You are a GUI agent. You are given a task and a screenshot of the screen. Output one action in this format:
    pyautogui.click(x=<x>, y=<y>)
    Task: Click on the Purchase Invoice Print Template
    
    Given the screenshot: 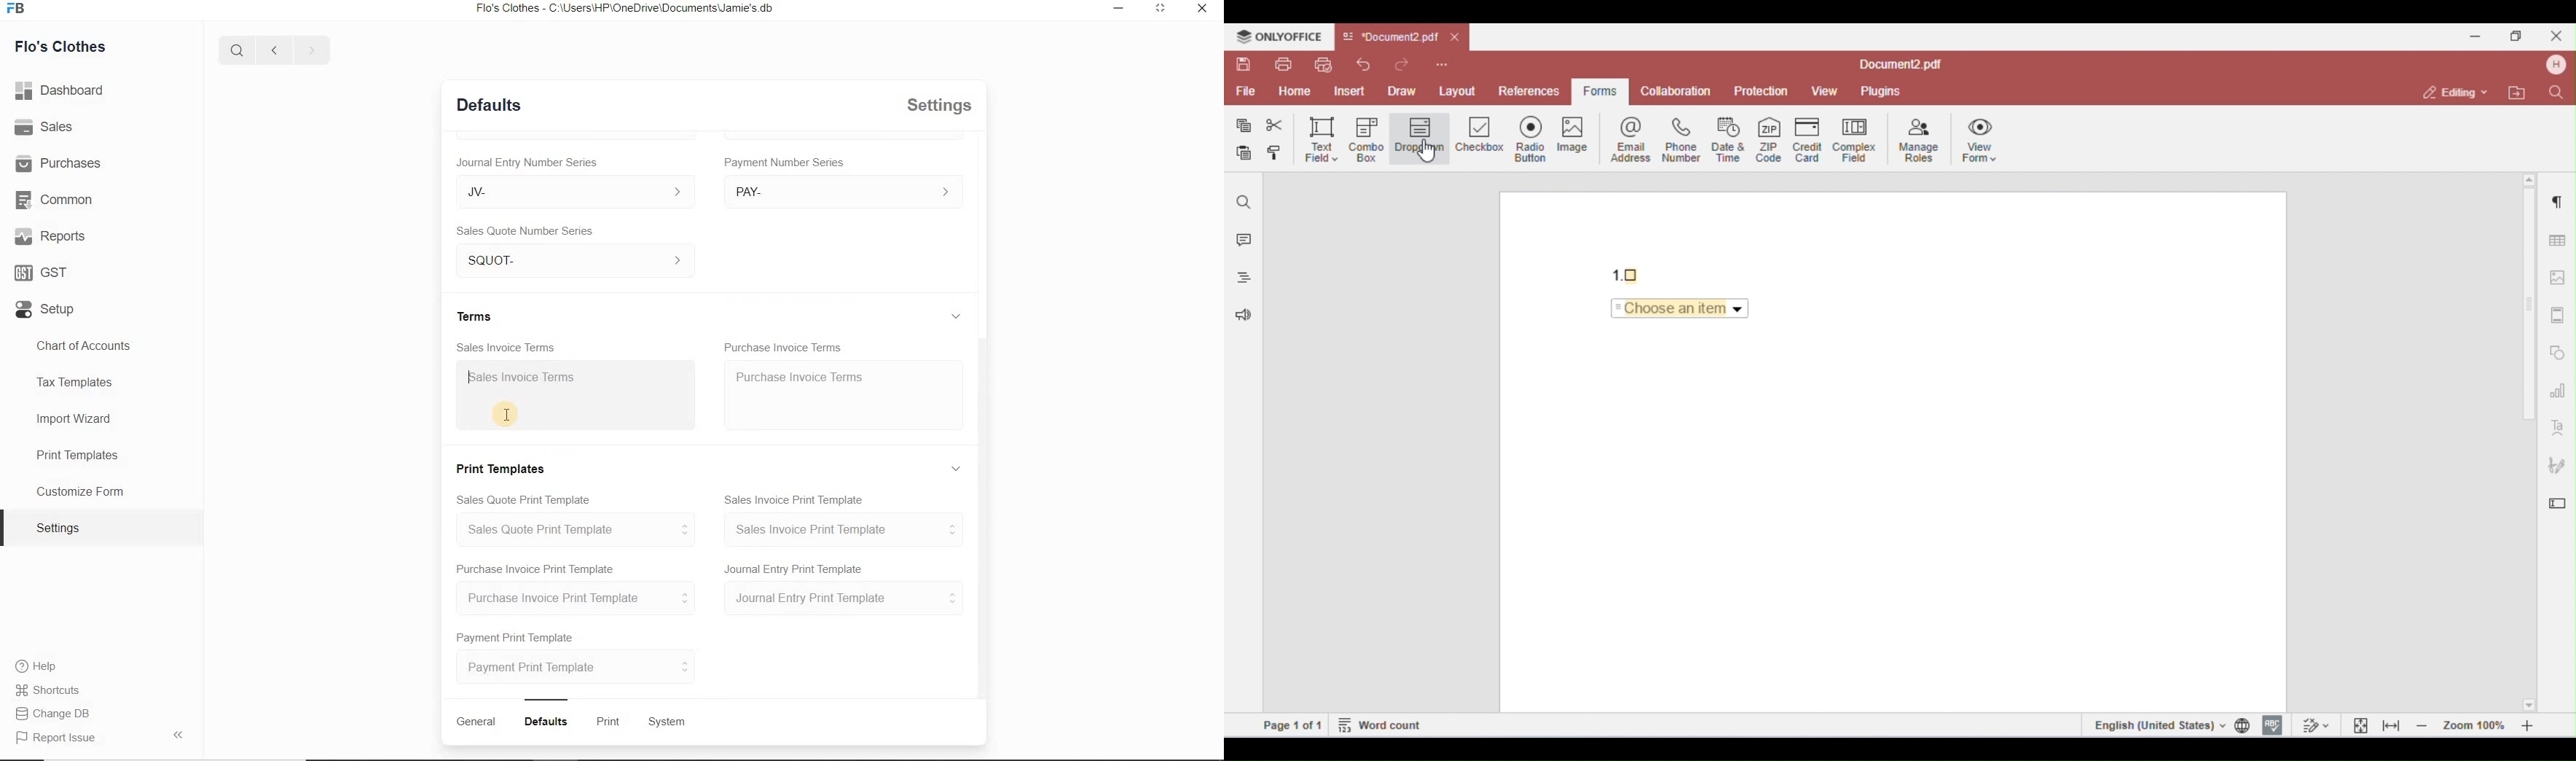 What is the action you would take?
    pyautogui.click(x=575, y=597)
    